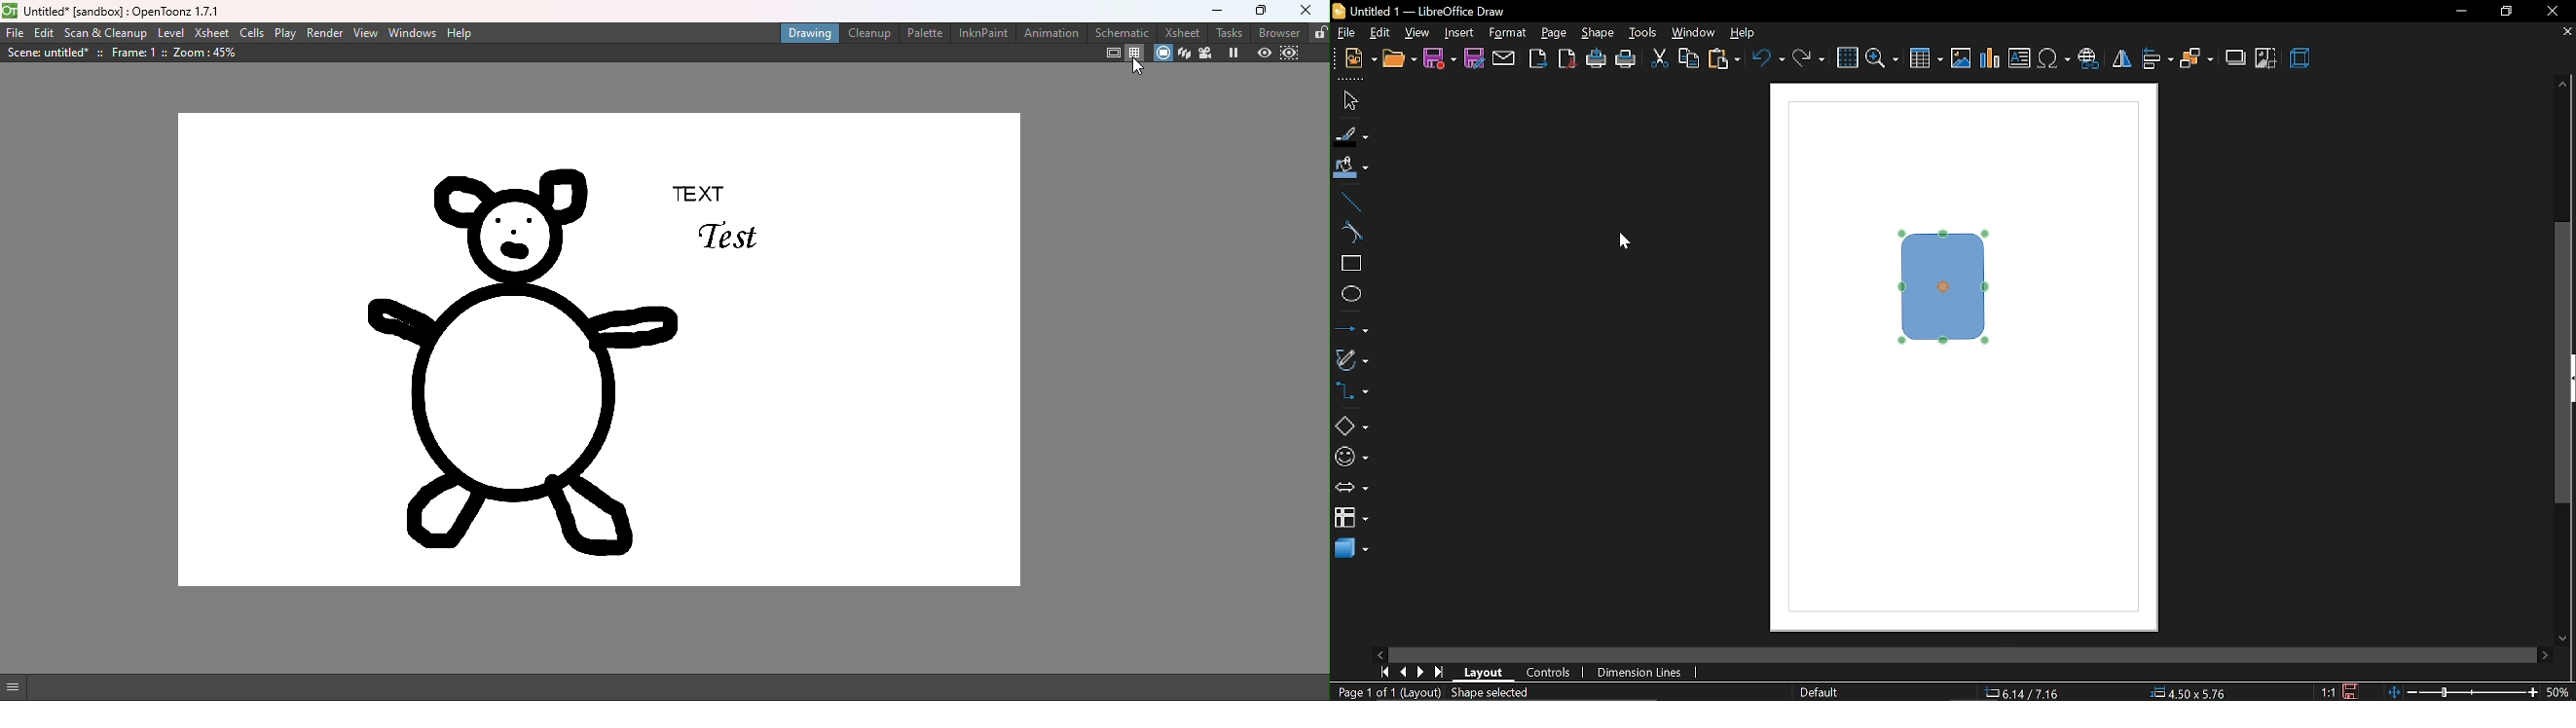 The image size is (2576, 728). What do you see at coordinates (1623, 241) in the screenshot?
I see `cursor` at bounding box center [1623, 241].